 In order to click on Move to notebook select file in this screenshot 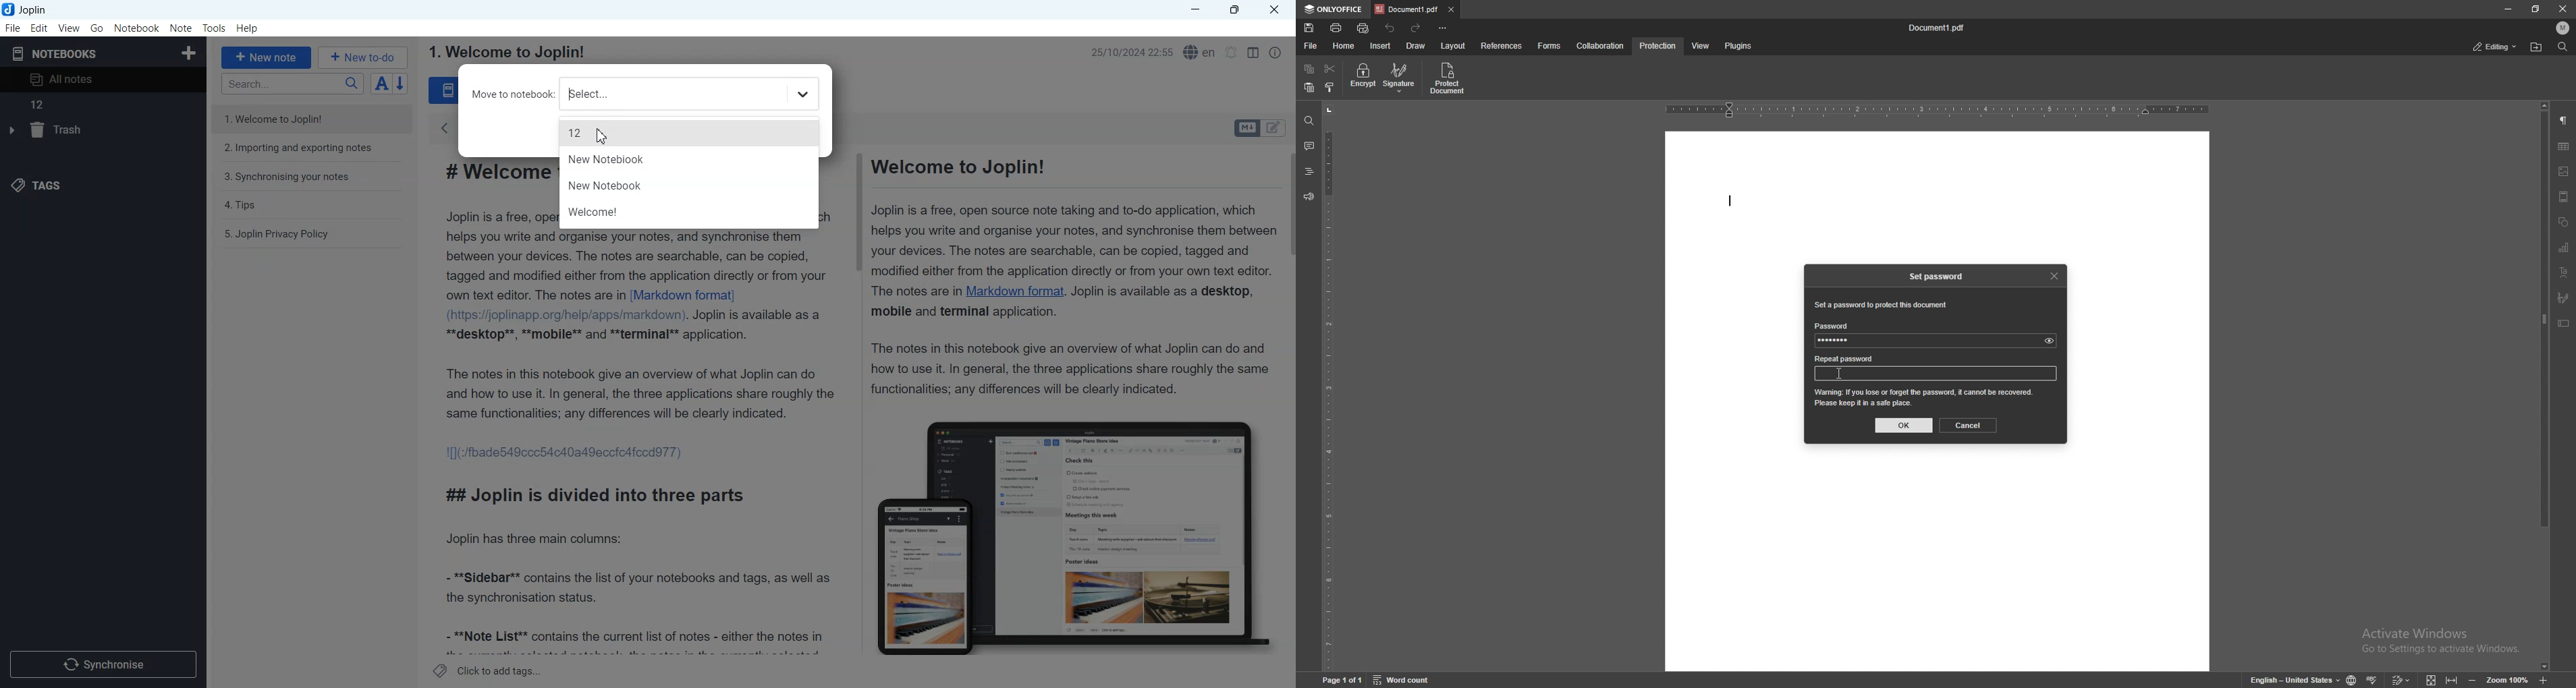, I will do `click(622, 94)`.